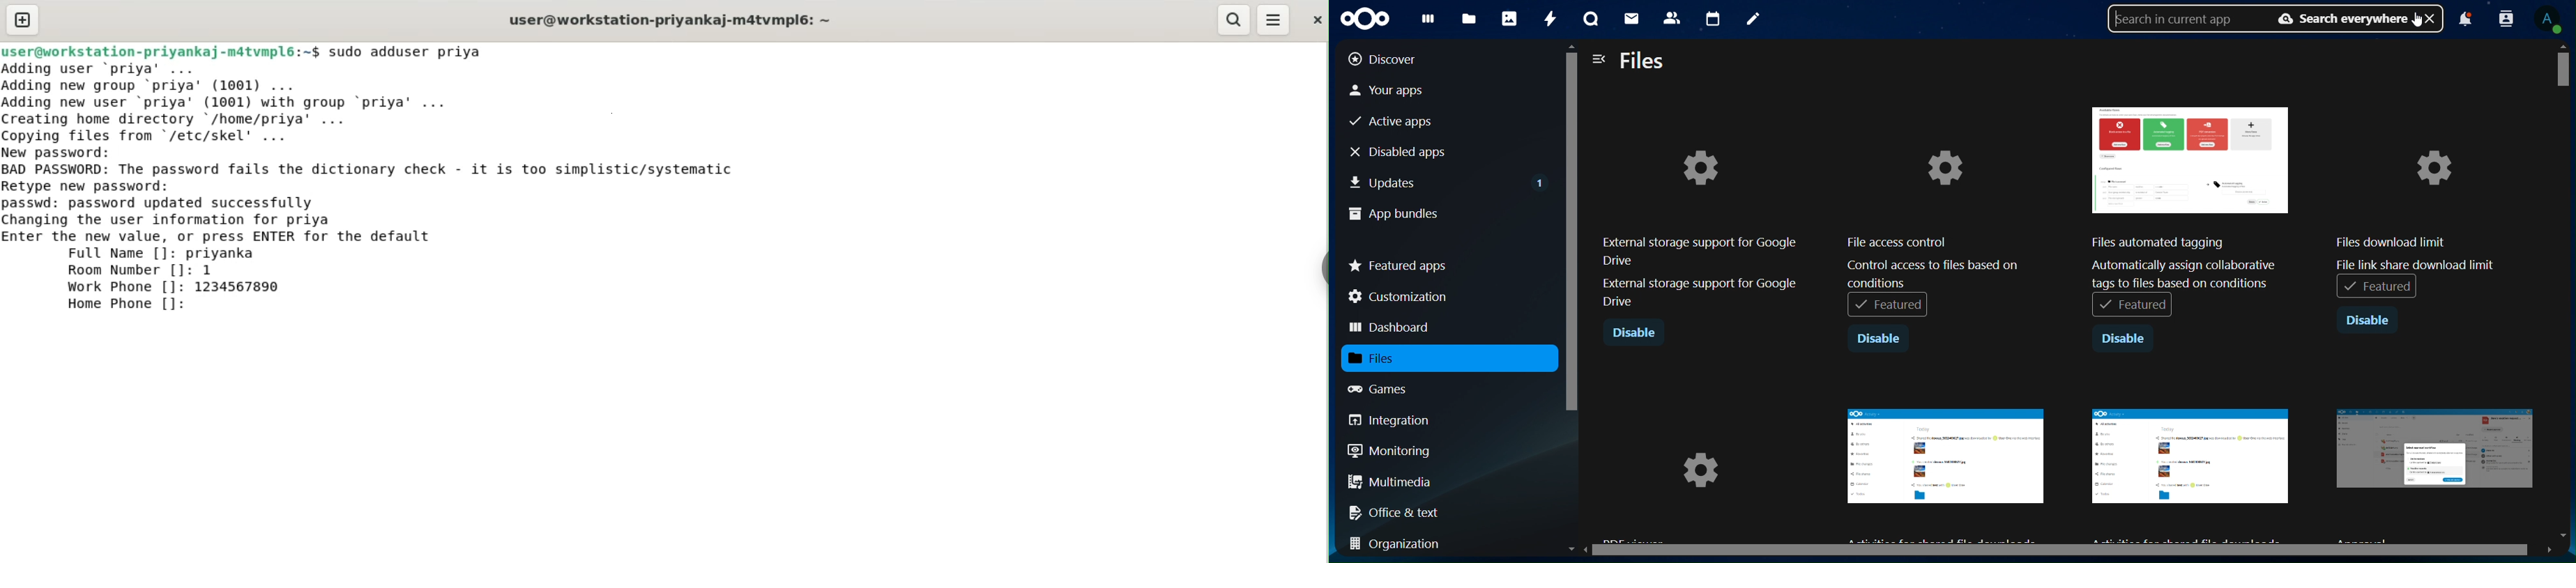 Image resolution: width=2576 pixels, height=588 pixels. Describe the element at coordinates (1399, 263) in the screenshot. I see `featured apps` at that location.